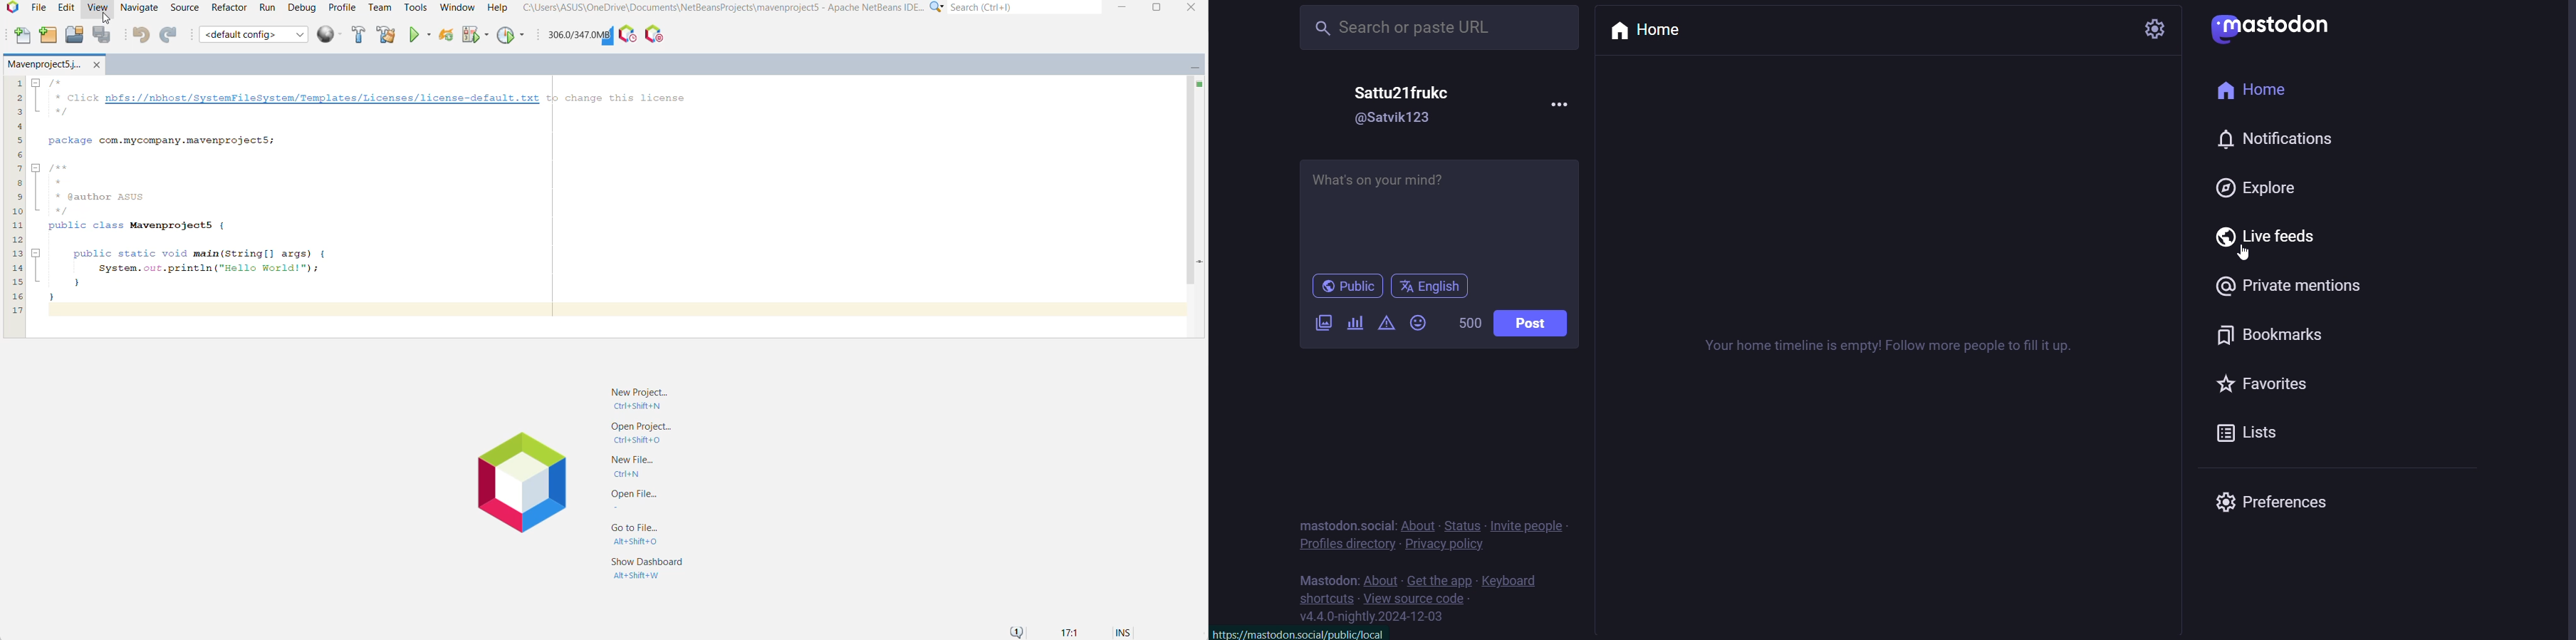 The image size is (2576, 644). What do you see at coordinates (1440, 581) in the screenshot?
I see `get the app` at bounding box center [1440, 581].